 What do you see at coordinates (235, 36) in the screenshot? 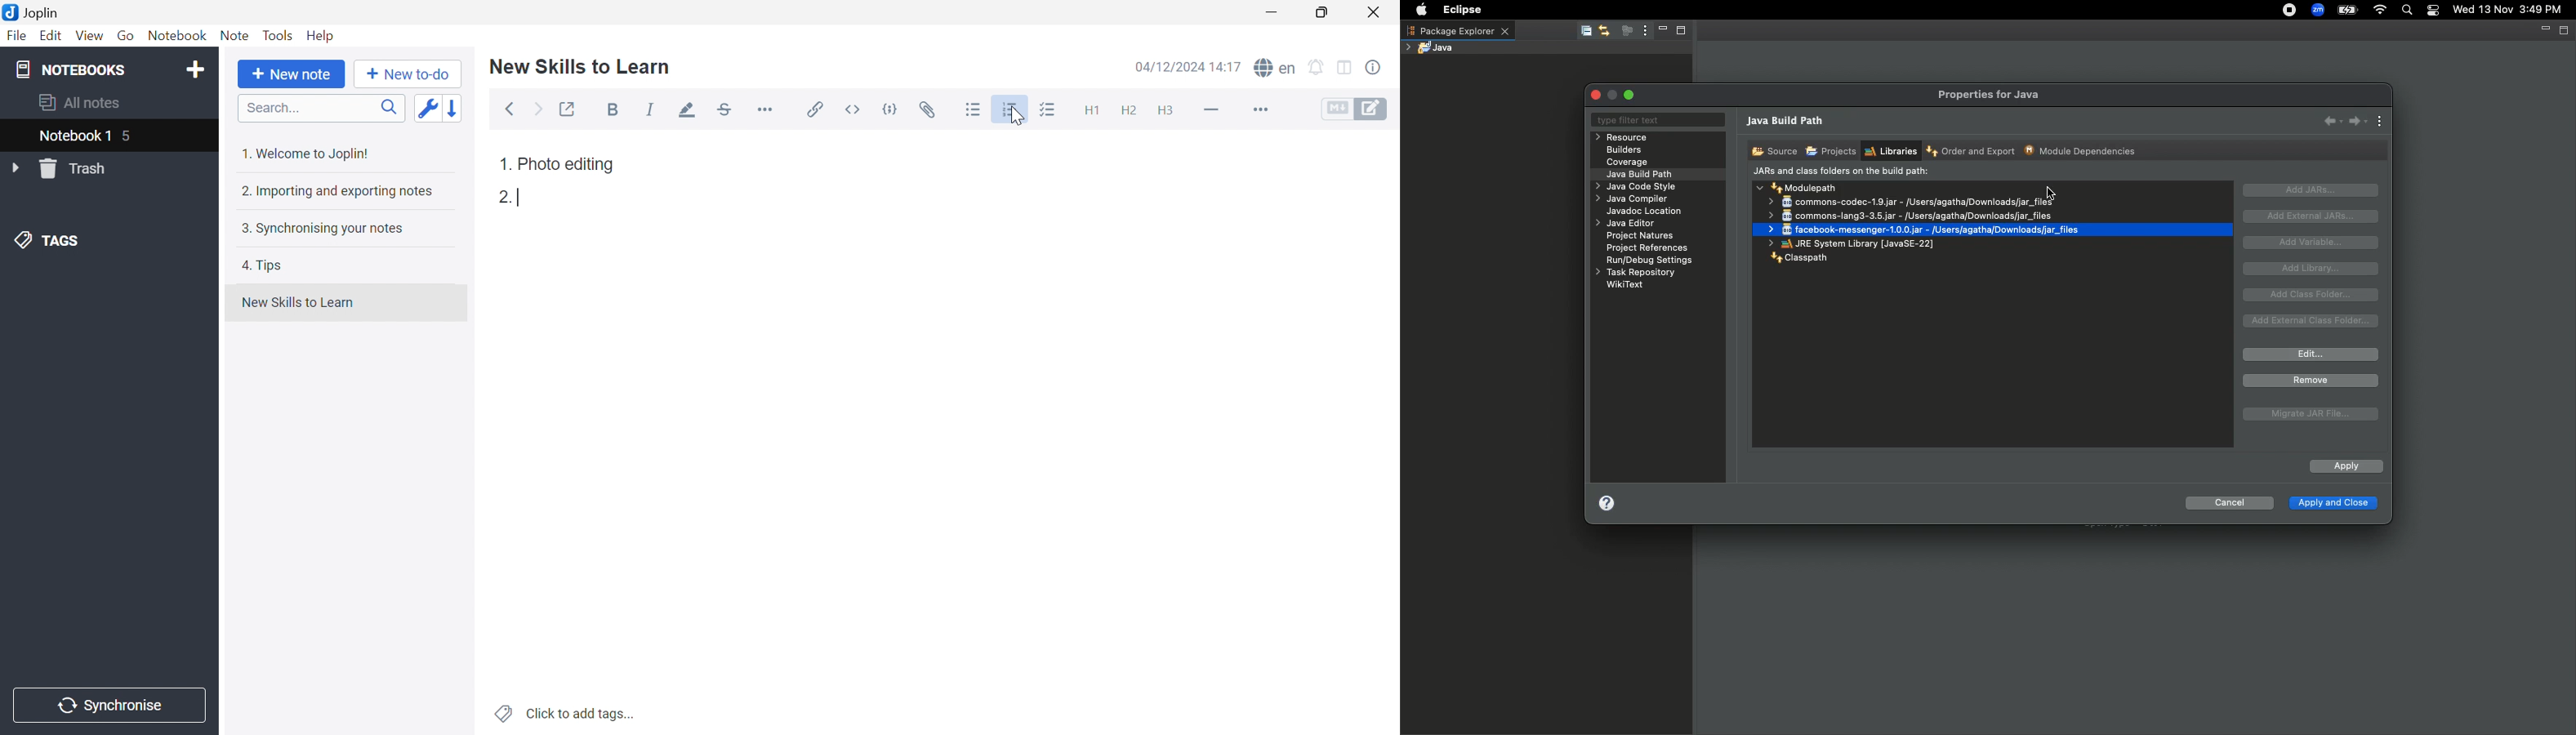
I see `Note` at bounding box center [235, 36].